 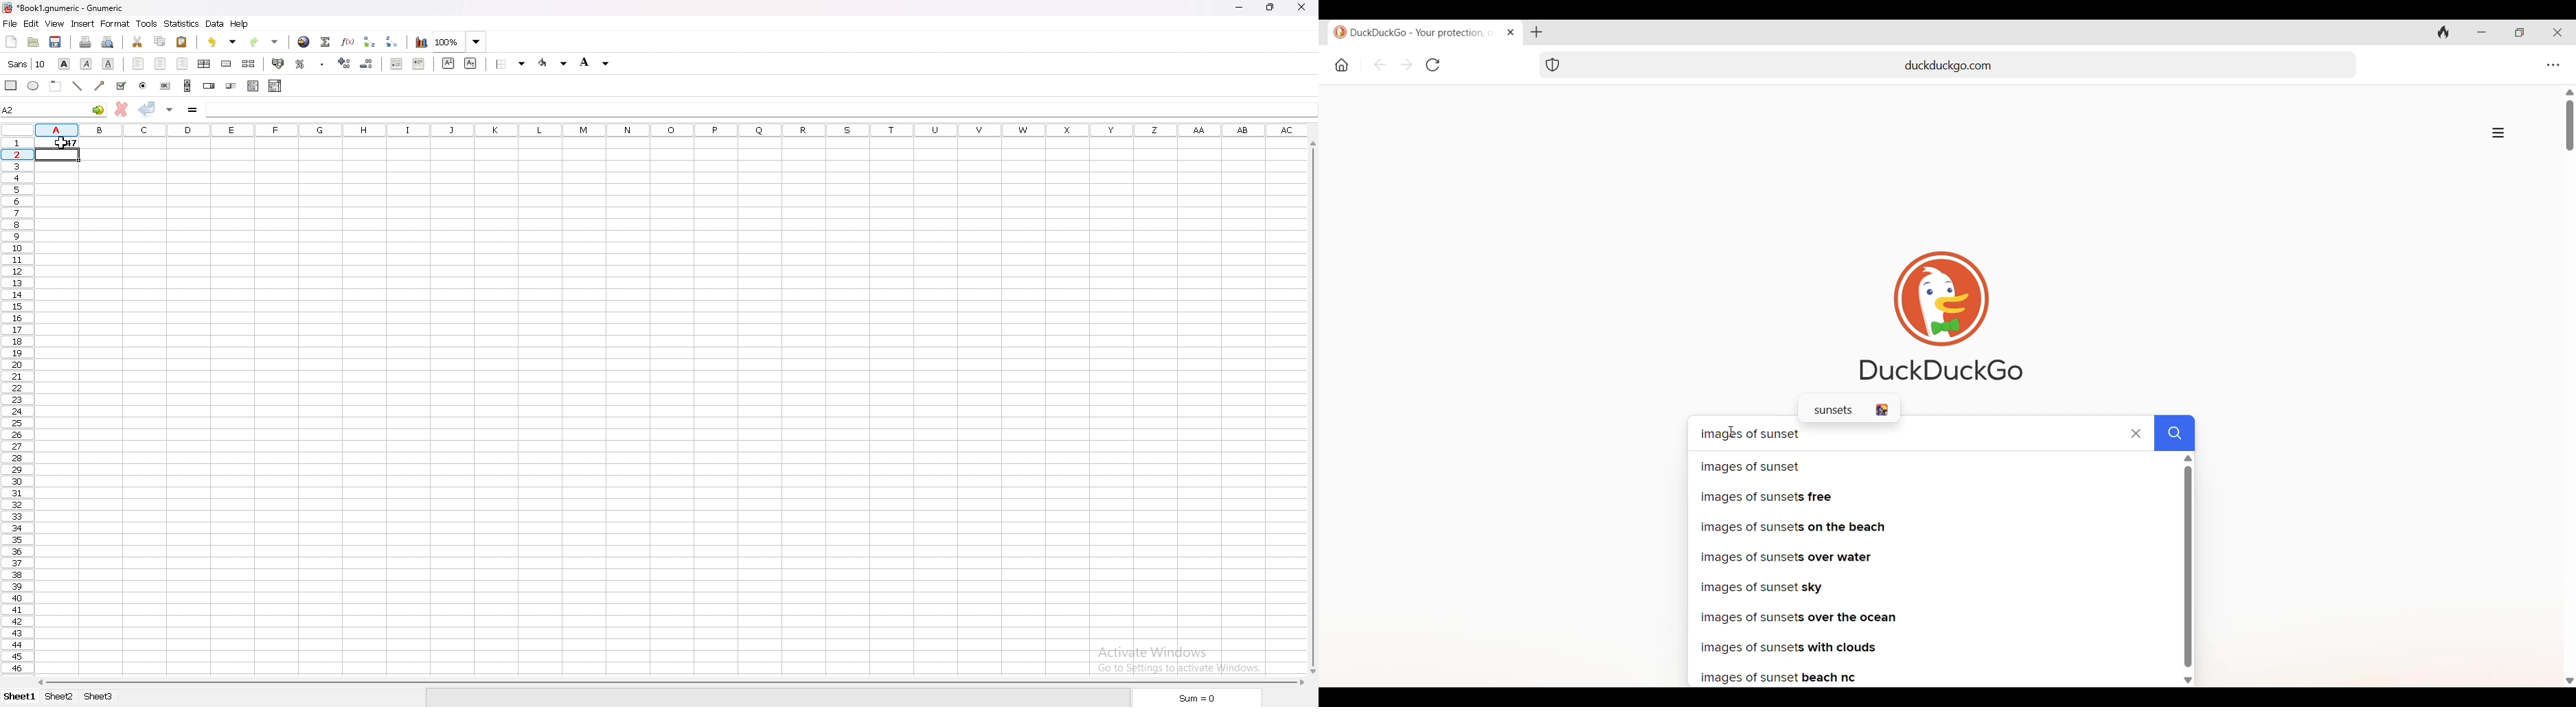 I want to click on edit, so click(x=32, y=23).